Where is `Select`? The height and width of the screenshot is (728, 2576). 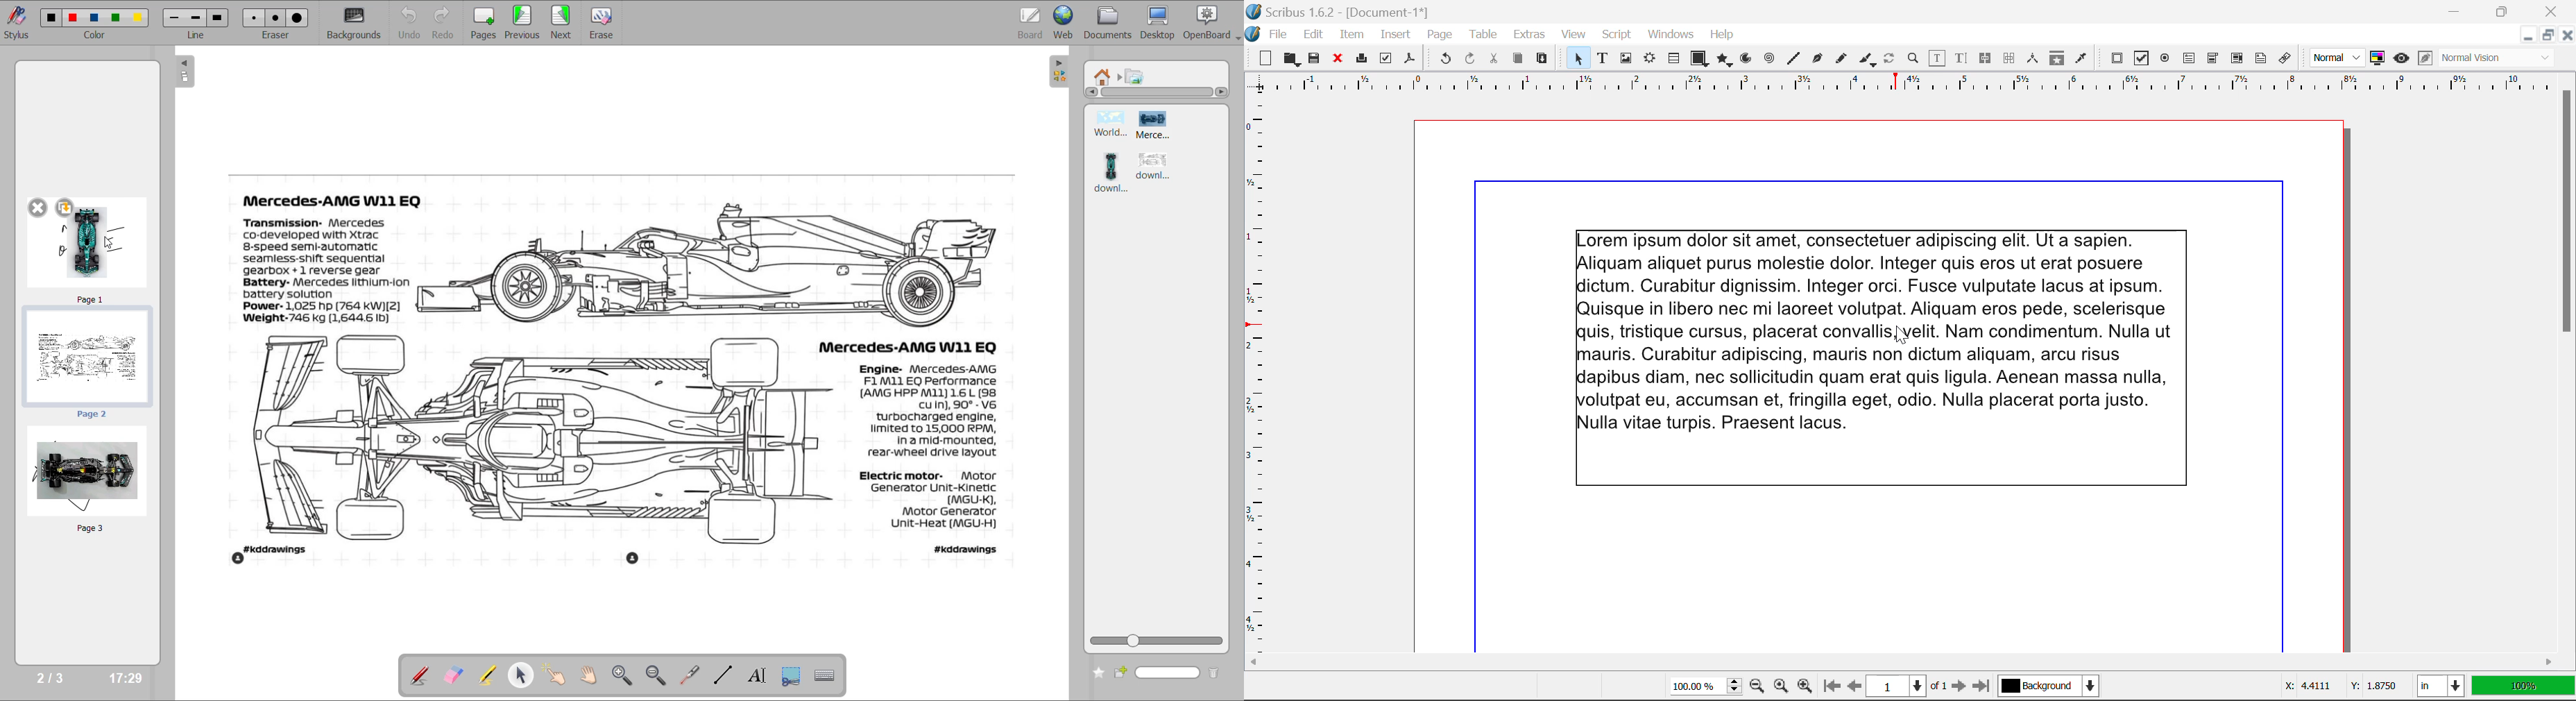
Select is located at coordinates (1577, 58).